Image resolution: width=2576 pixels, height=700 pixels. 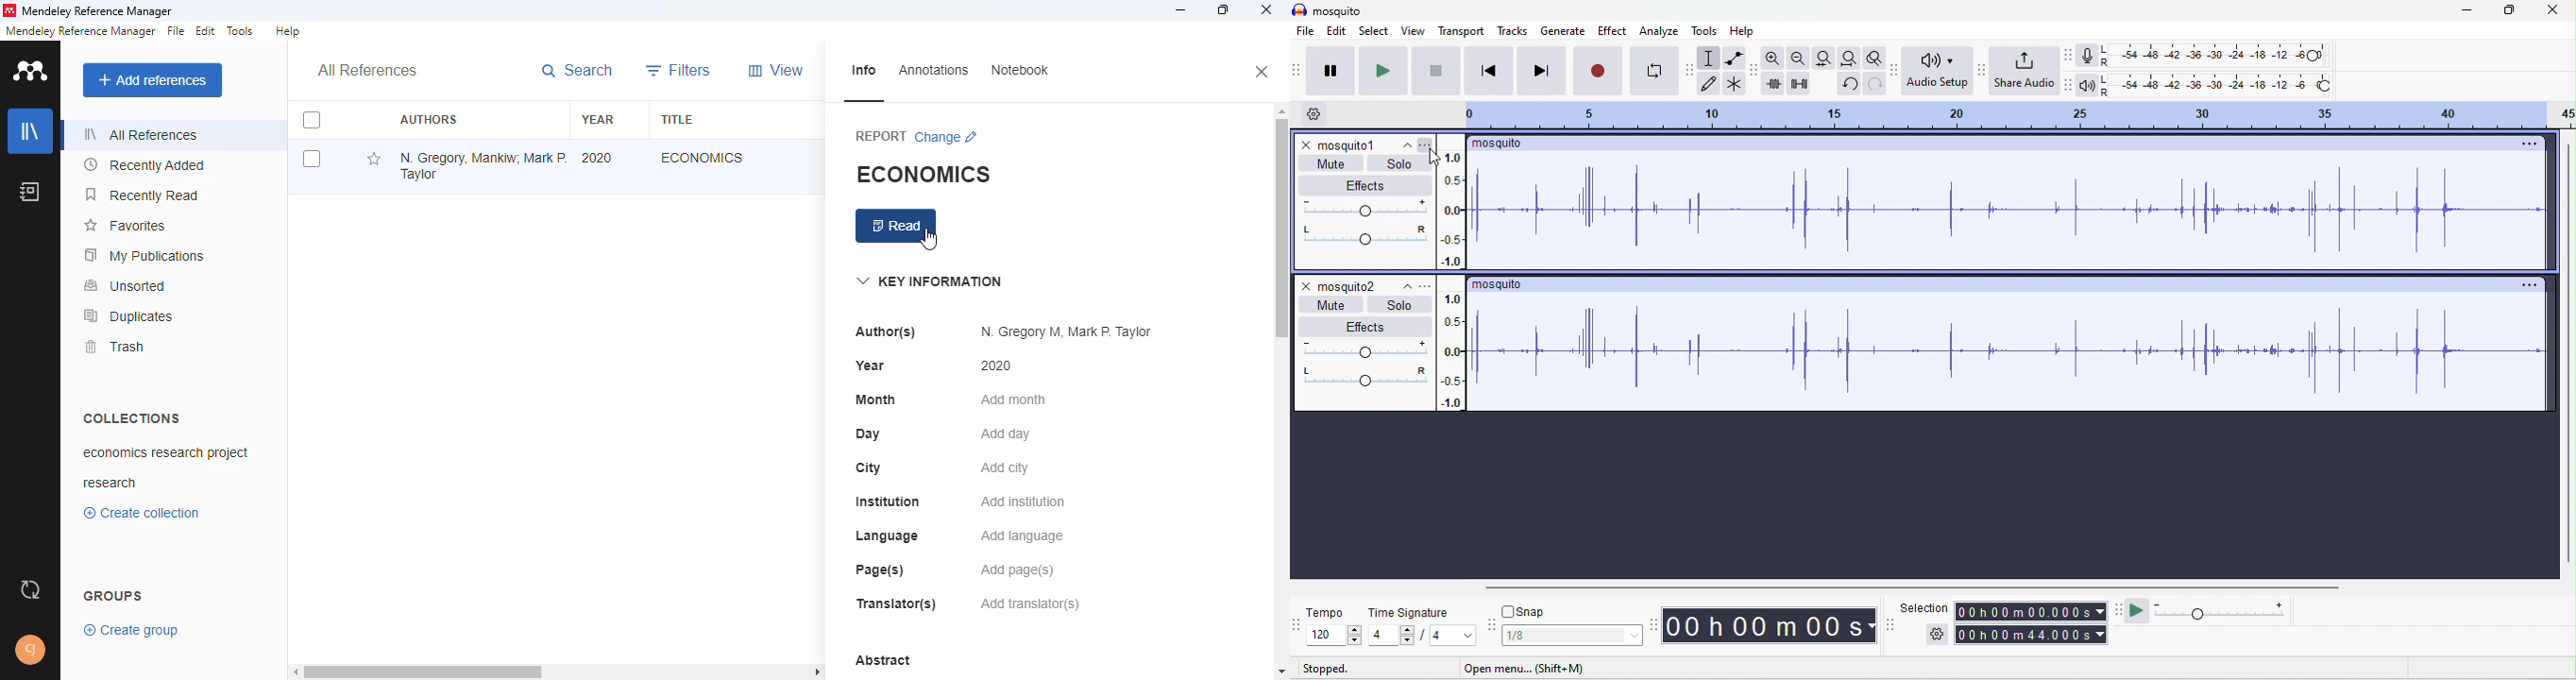 What do you see at coordinates (888, 536) in the screenshot?
I see `language` at bounding box center [888, 536].